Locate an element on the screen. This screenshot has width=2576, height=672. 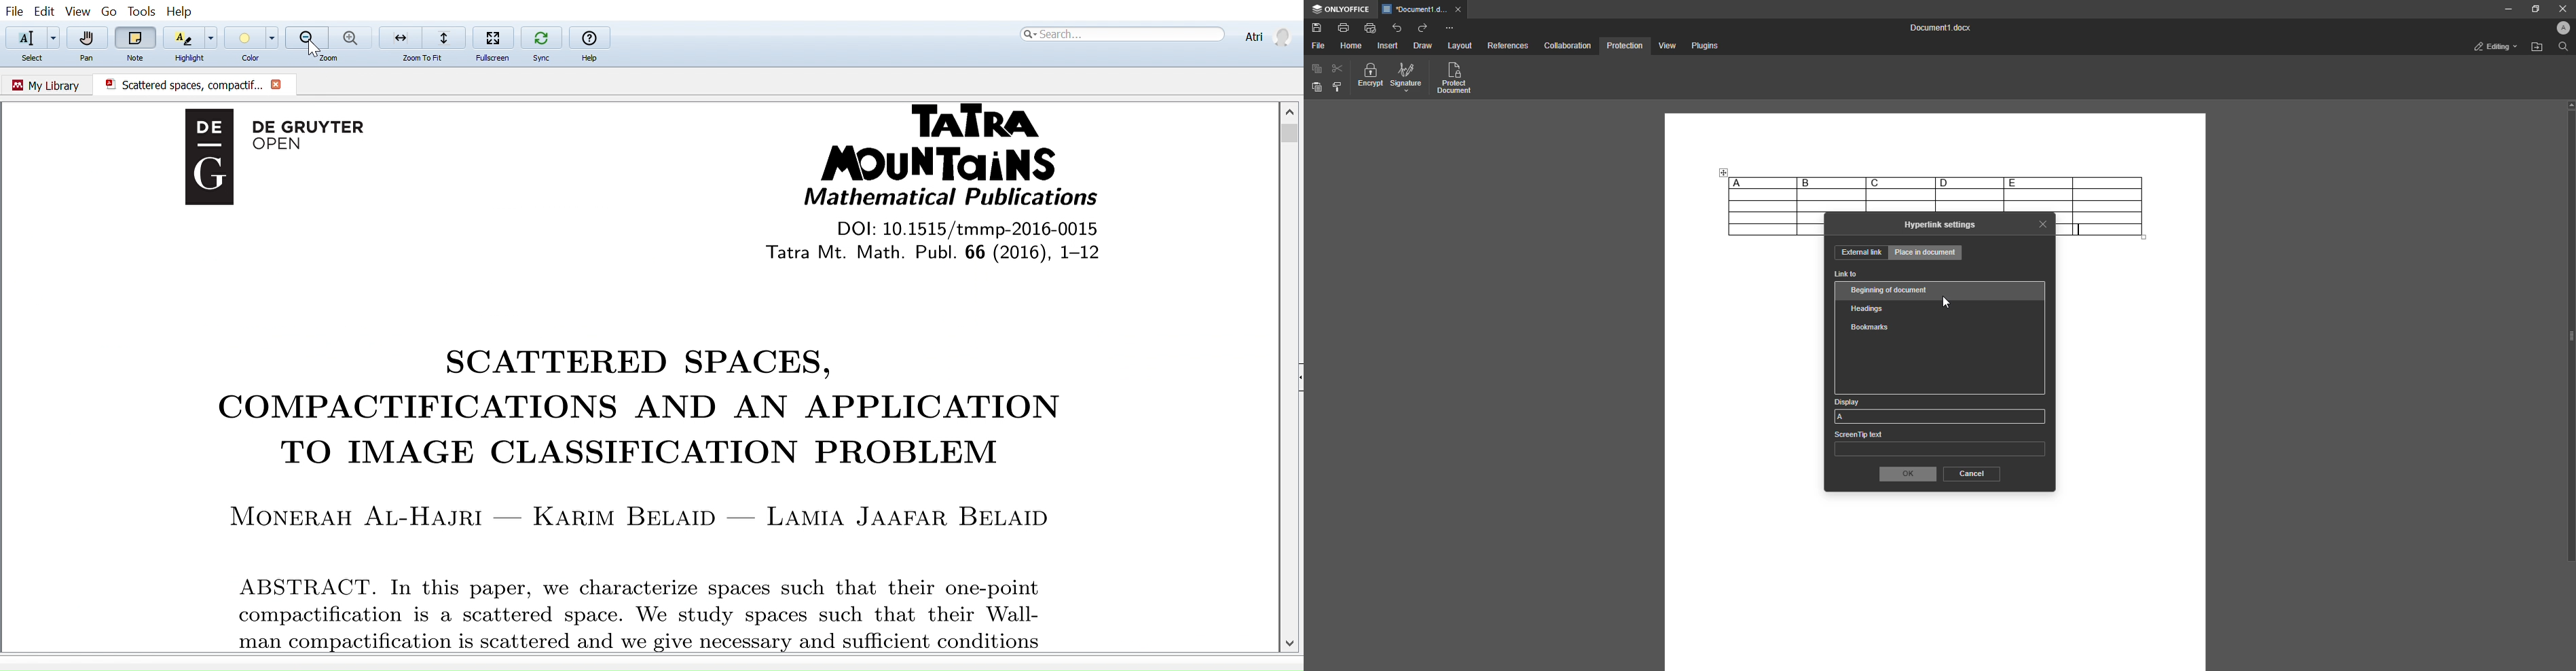
Plugins is located at coordinates (1703, 46).